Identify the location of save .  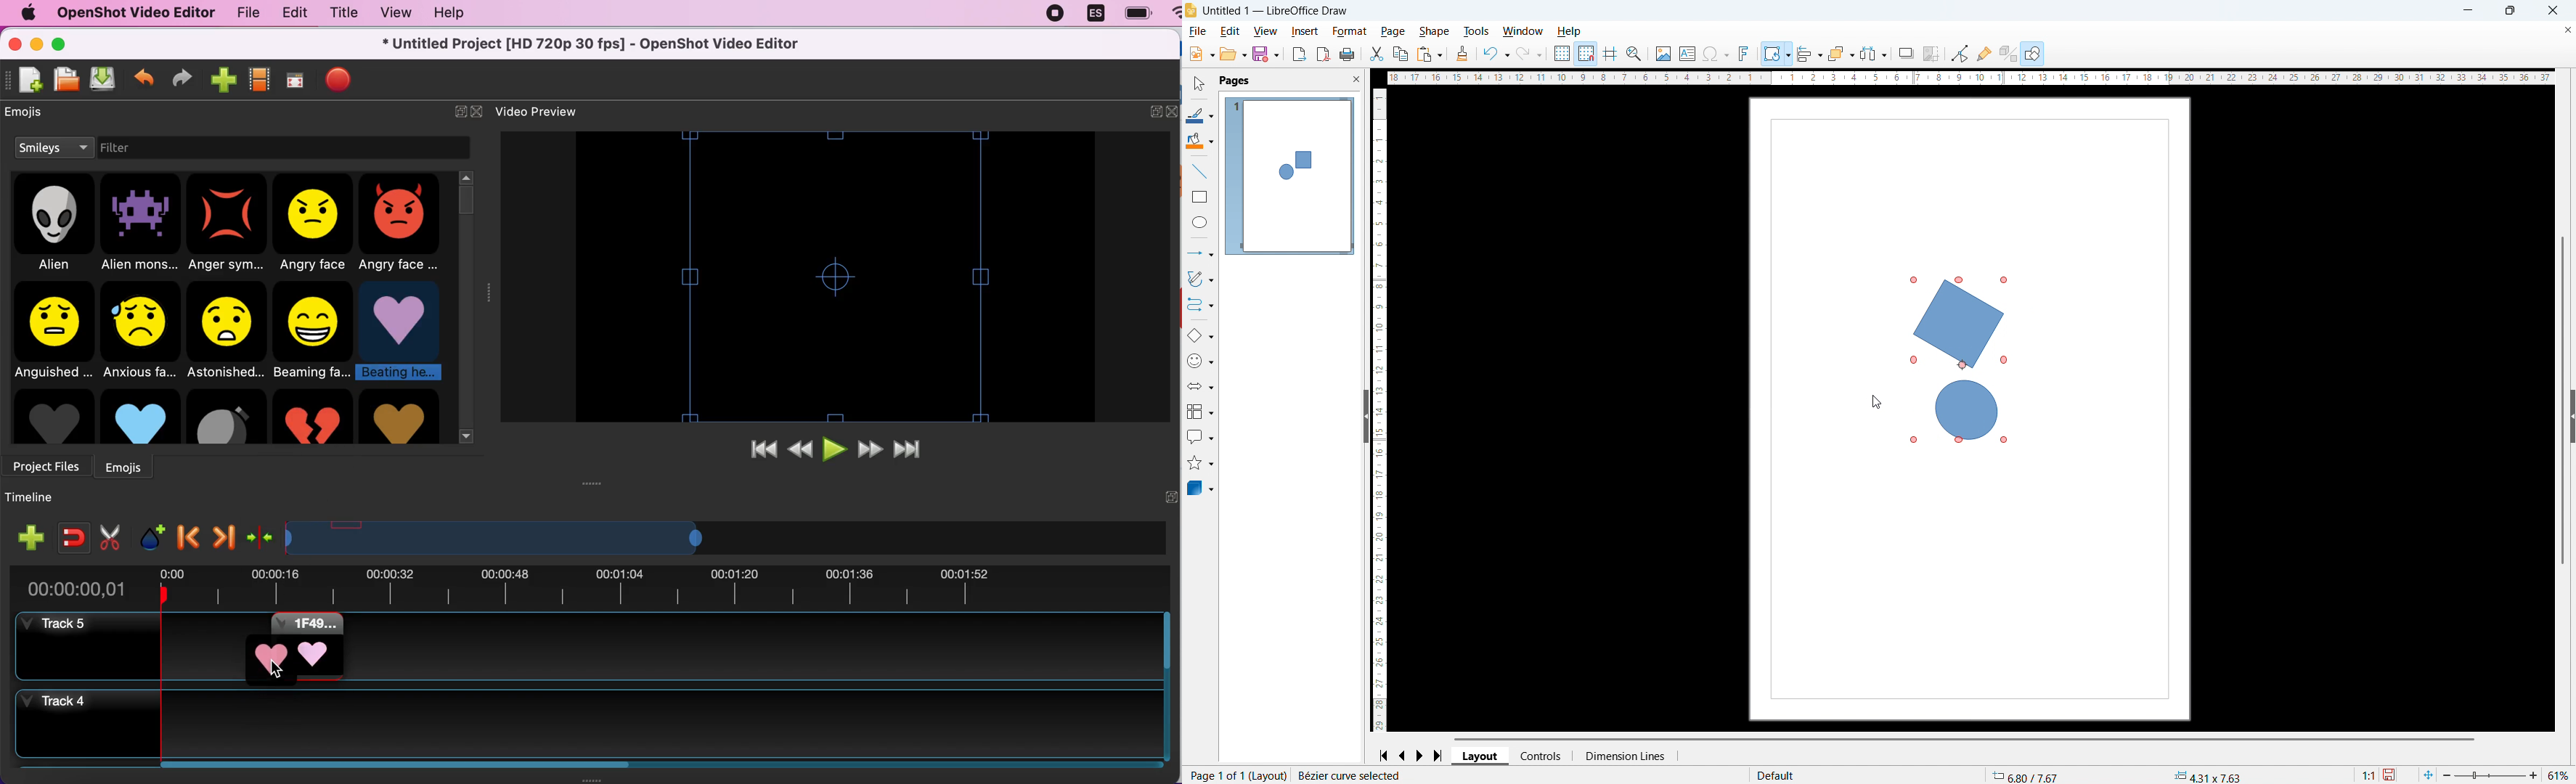
(1267, 54).